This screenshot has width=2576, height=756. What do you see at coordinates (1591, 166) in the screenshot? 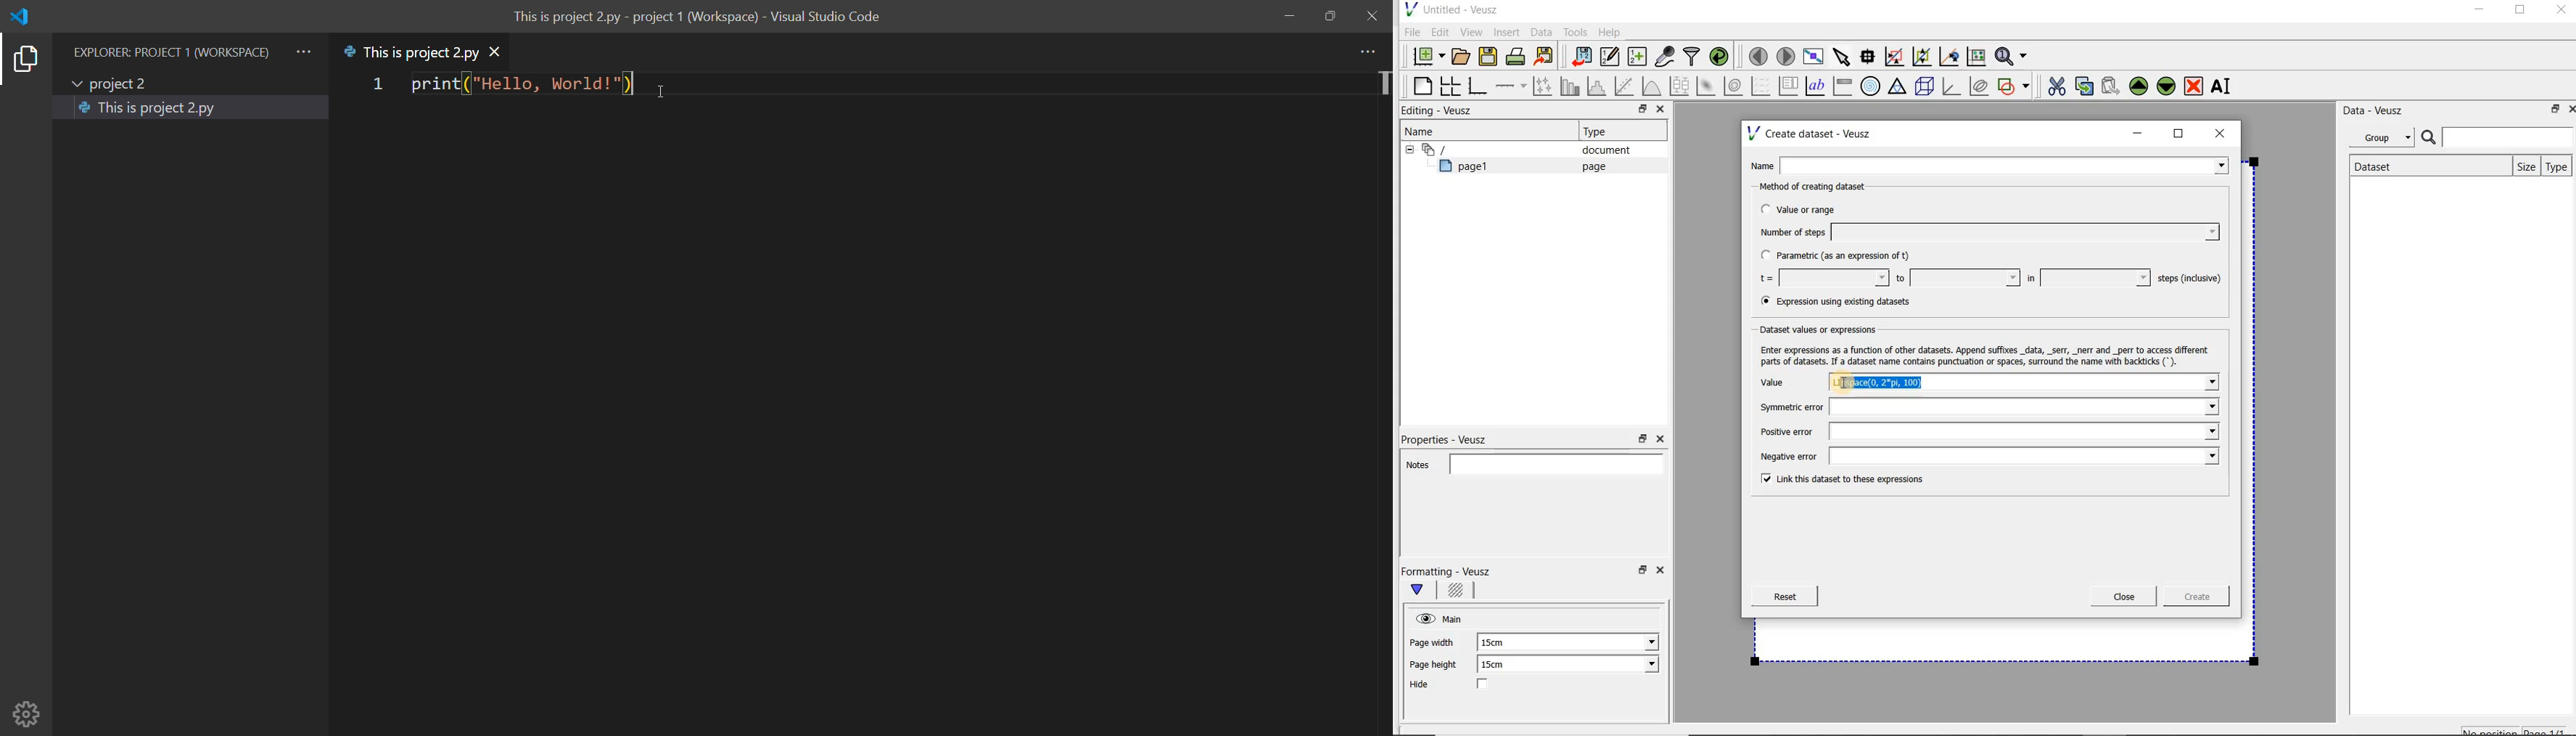
I see `page` at bounding box center [1591, 166].